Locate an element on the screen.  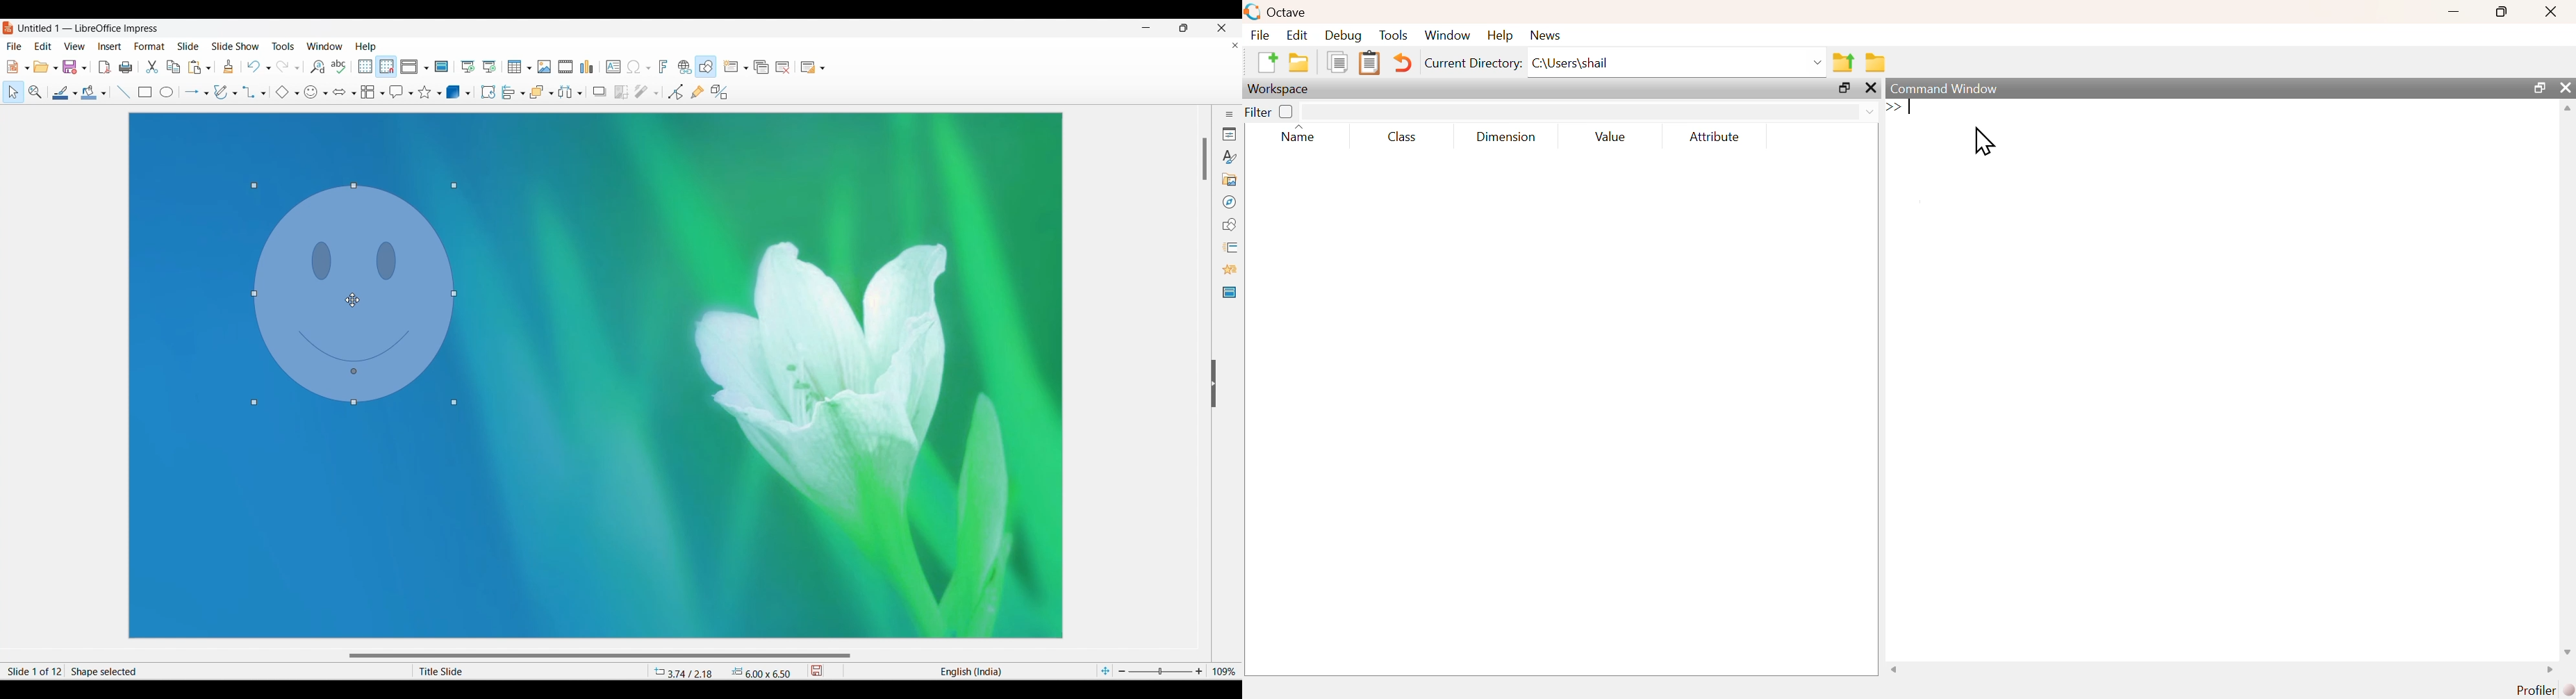
Insert audio or video is located at coordinates (566, 67).